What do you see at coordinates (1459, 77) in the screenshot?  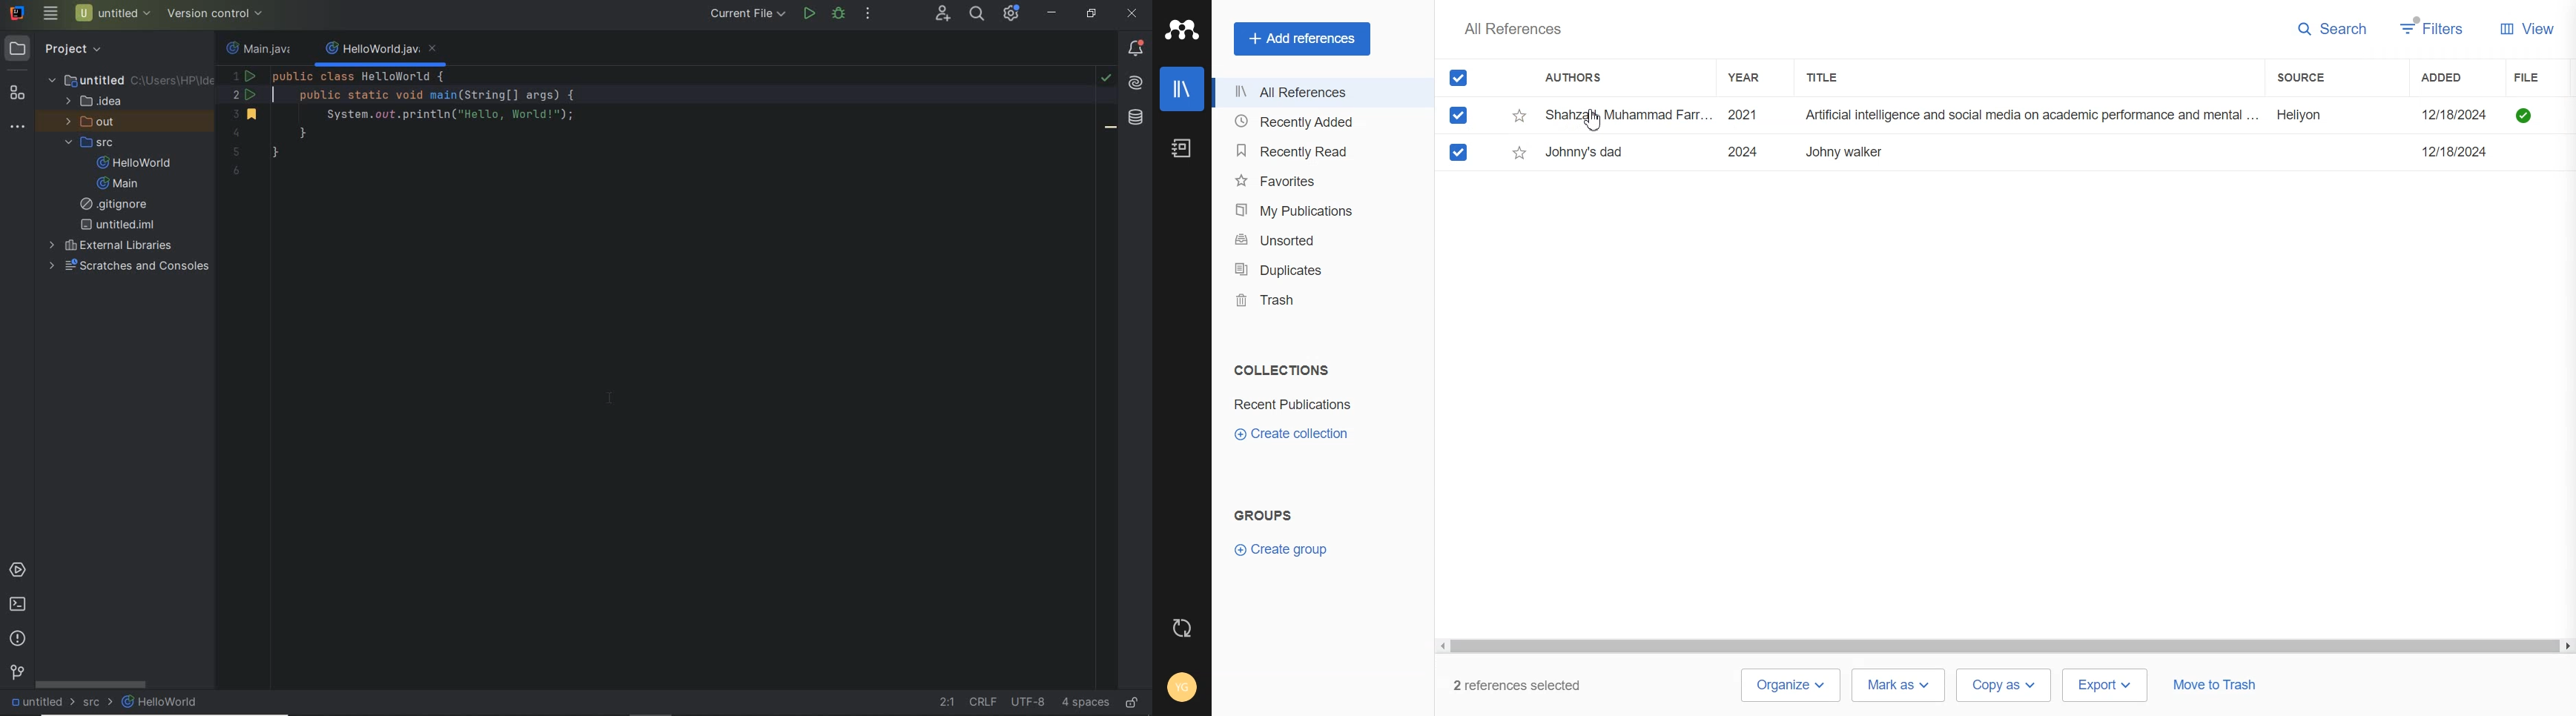 I see `All Marks` at bounding box center [1459, 77].